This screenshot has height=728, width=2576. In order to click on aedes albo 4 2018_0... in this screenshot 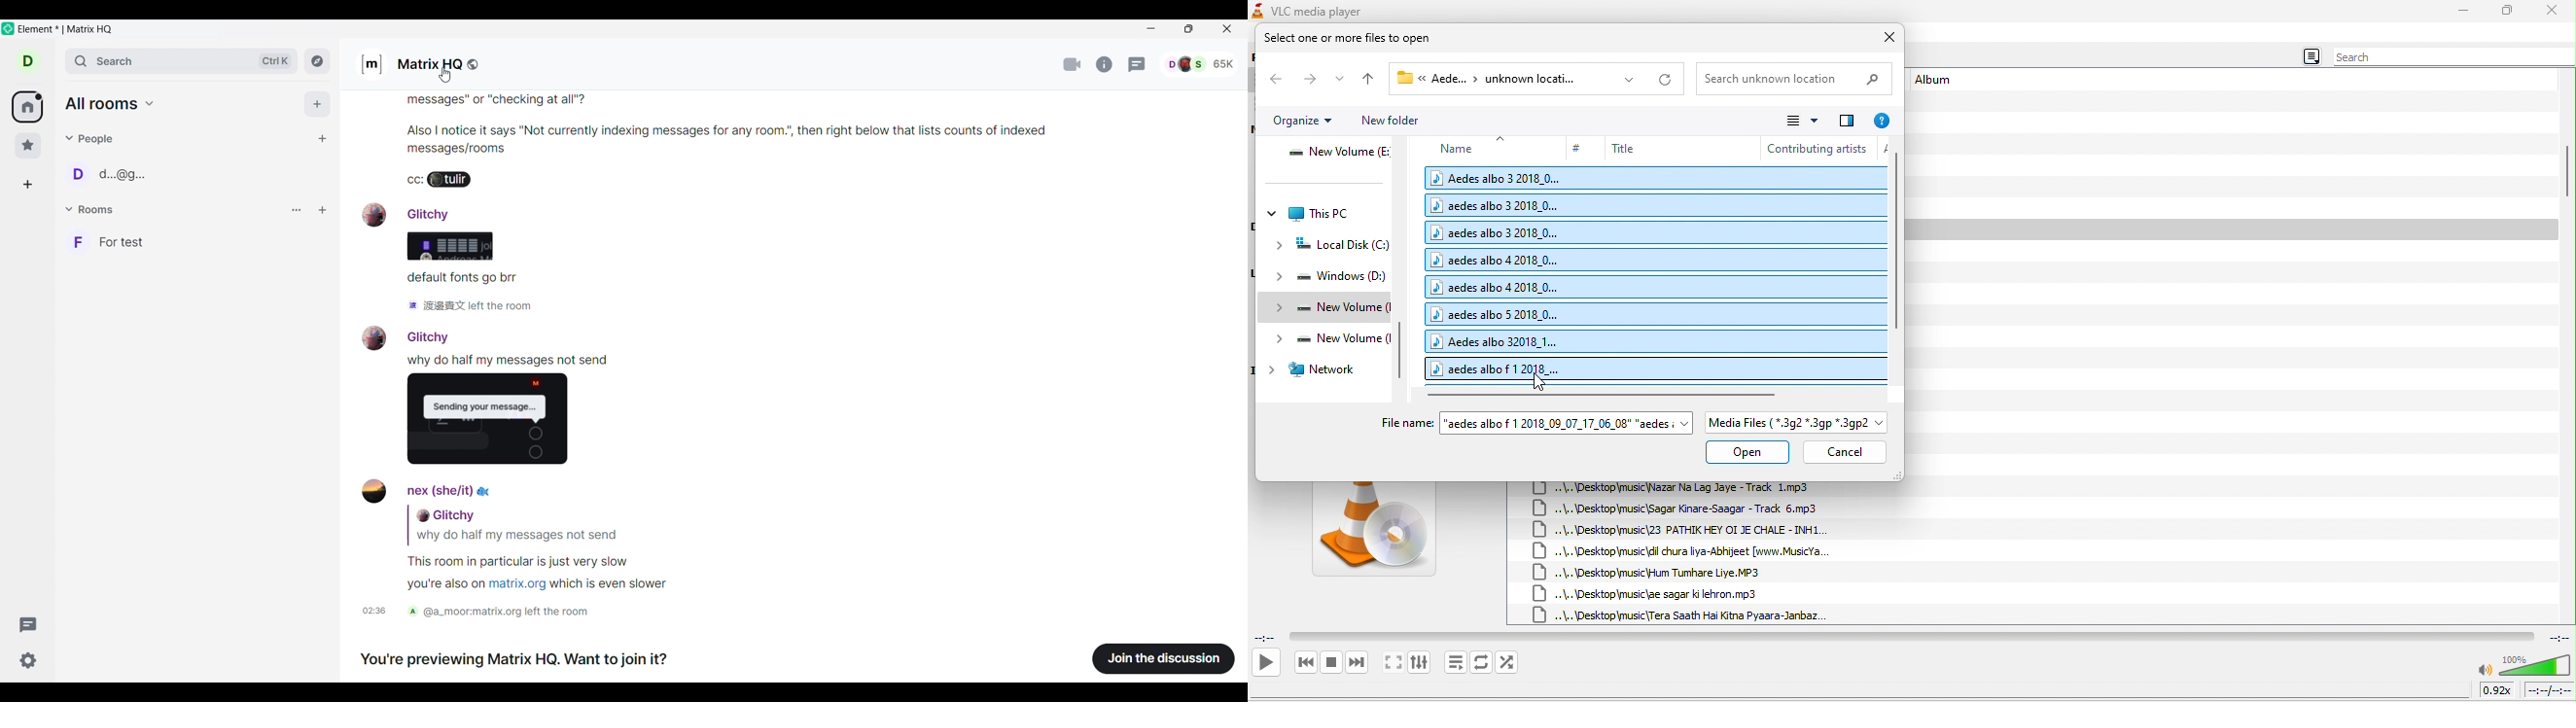, I will do `click(1497, 259)`.